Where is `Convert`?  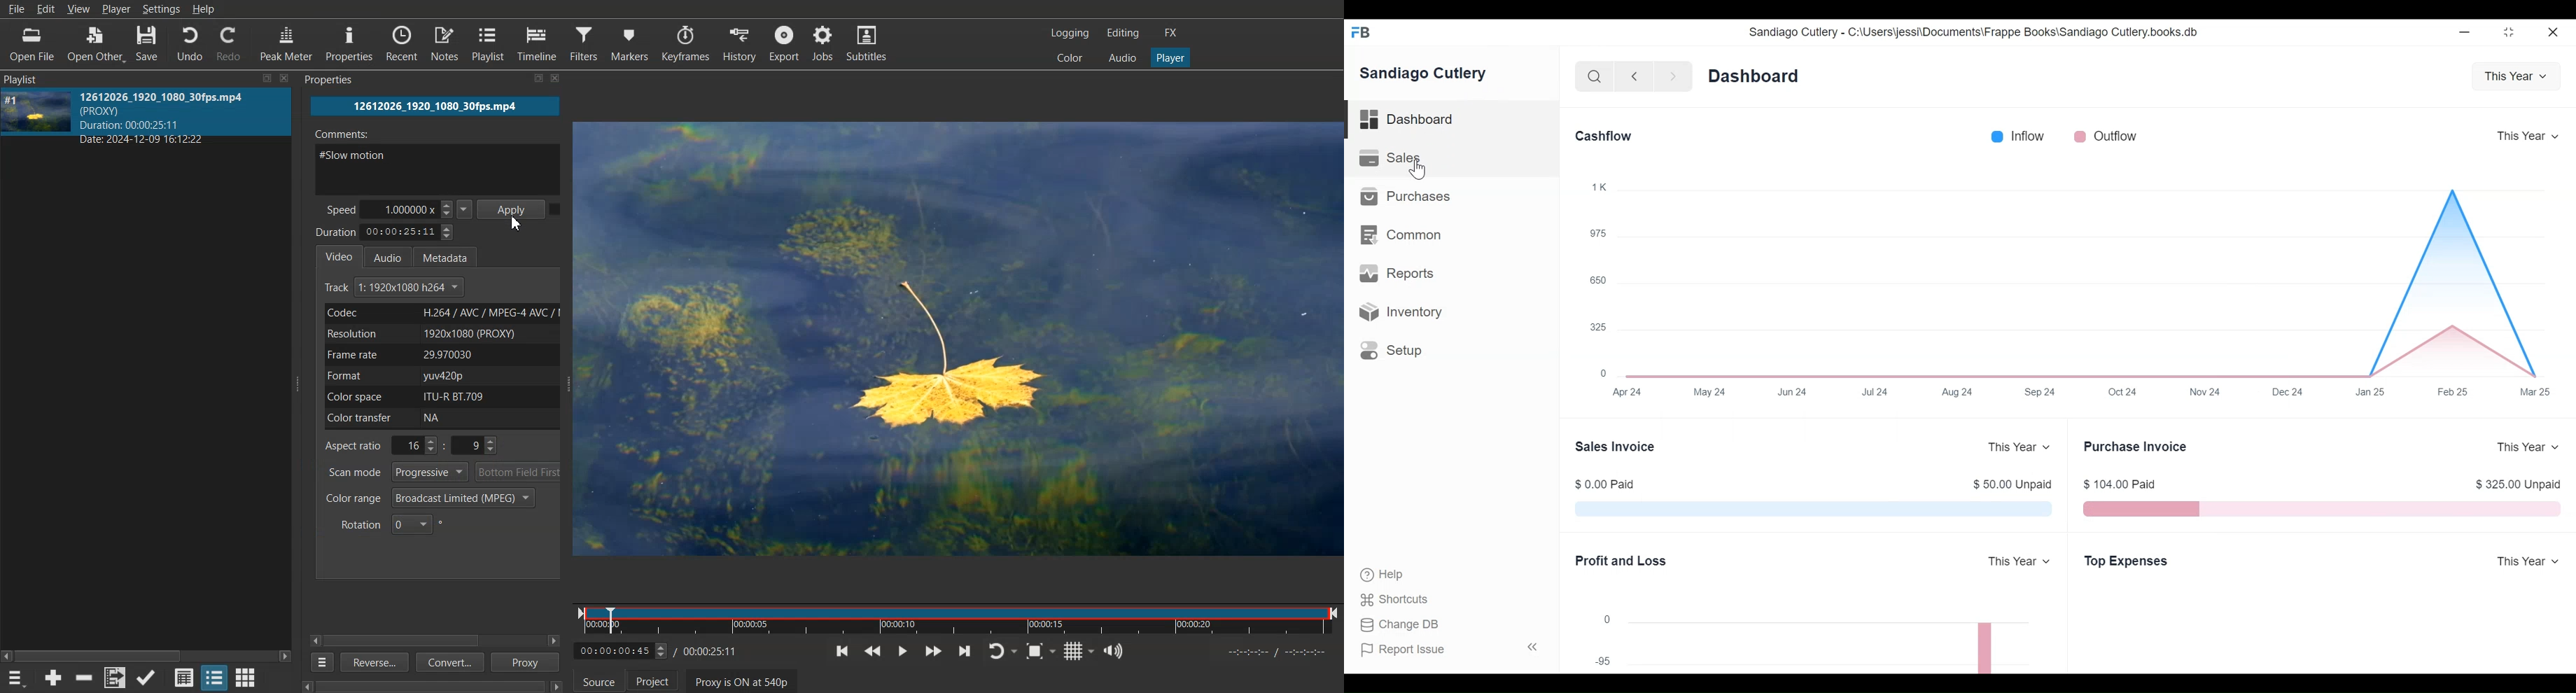
Convert is located at coordinates (448, 664).